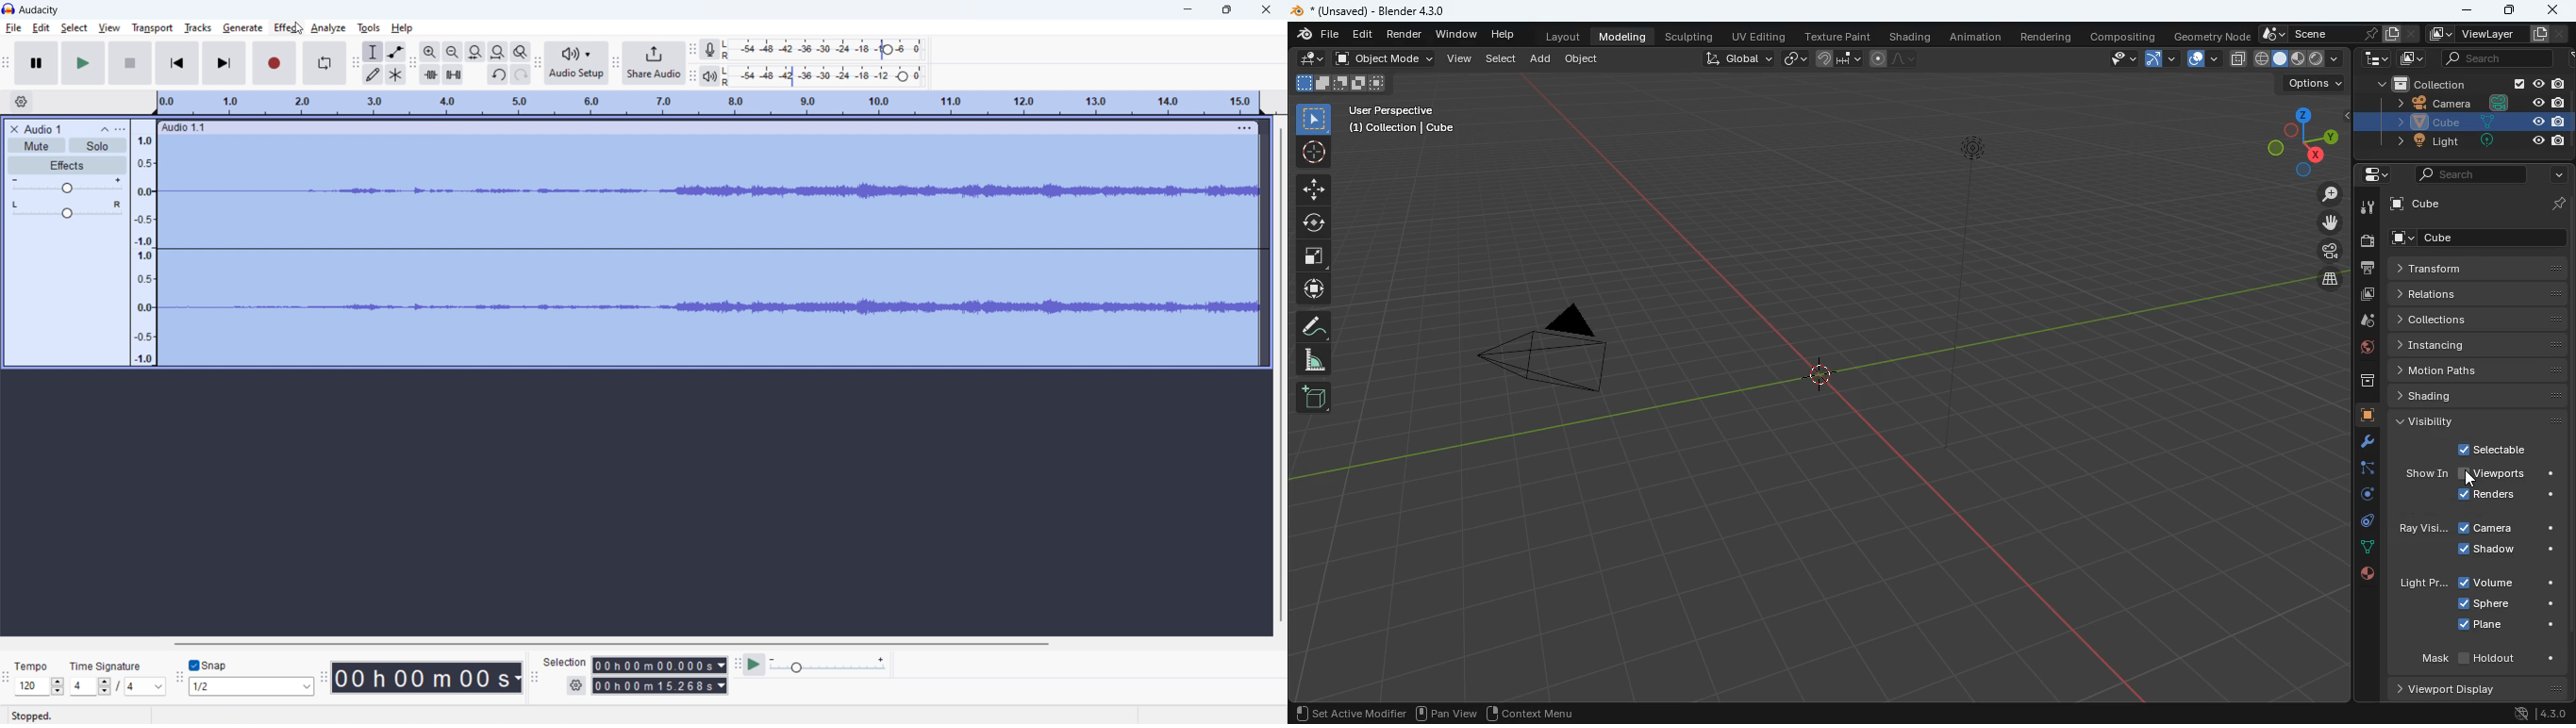 This screenshot has height=728, width=2576. What do you see at coordinates (576, 686) in the screenshot?
I see `settings` at bounding box center [576, 686].